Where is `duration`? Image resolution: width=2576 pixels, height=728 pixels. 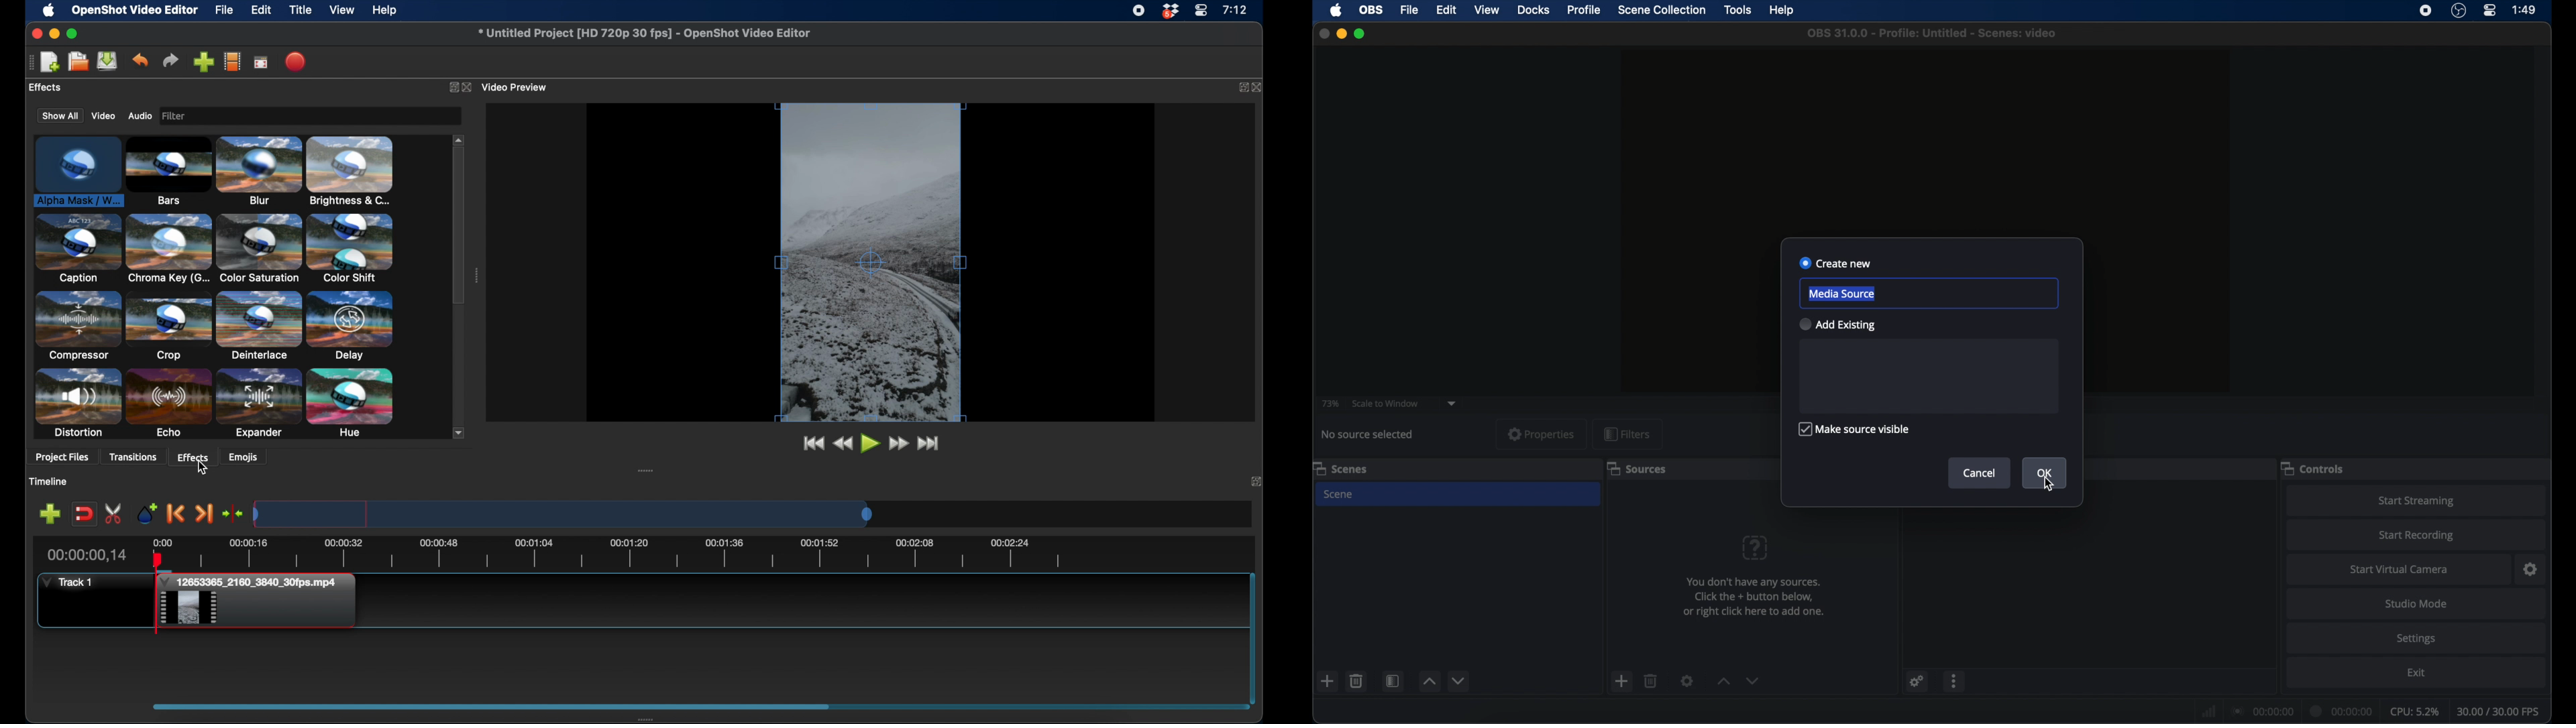 duration is located at coordinates (2343, 710).